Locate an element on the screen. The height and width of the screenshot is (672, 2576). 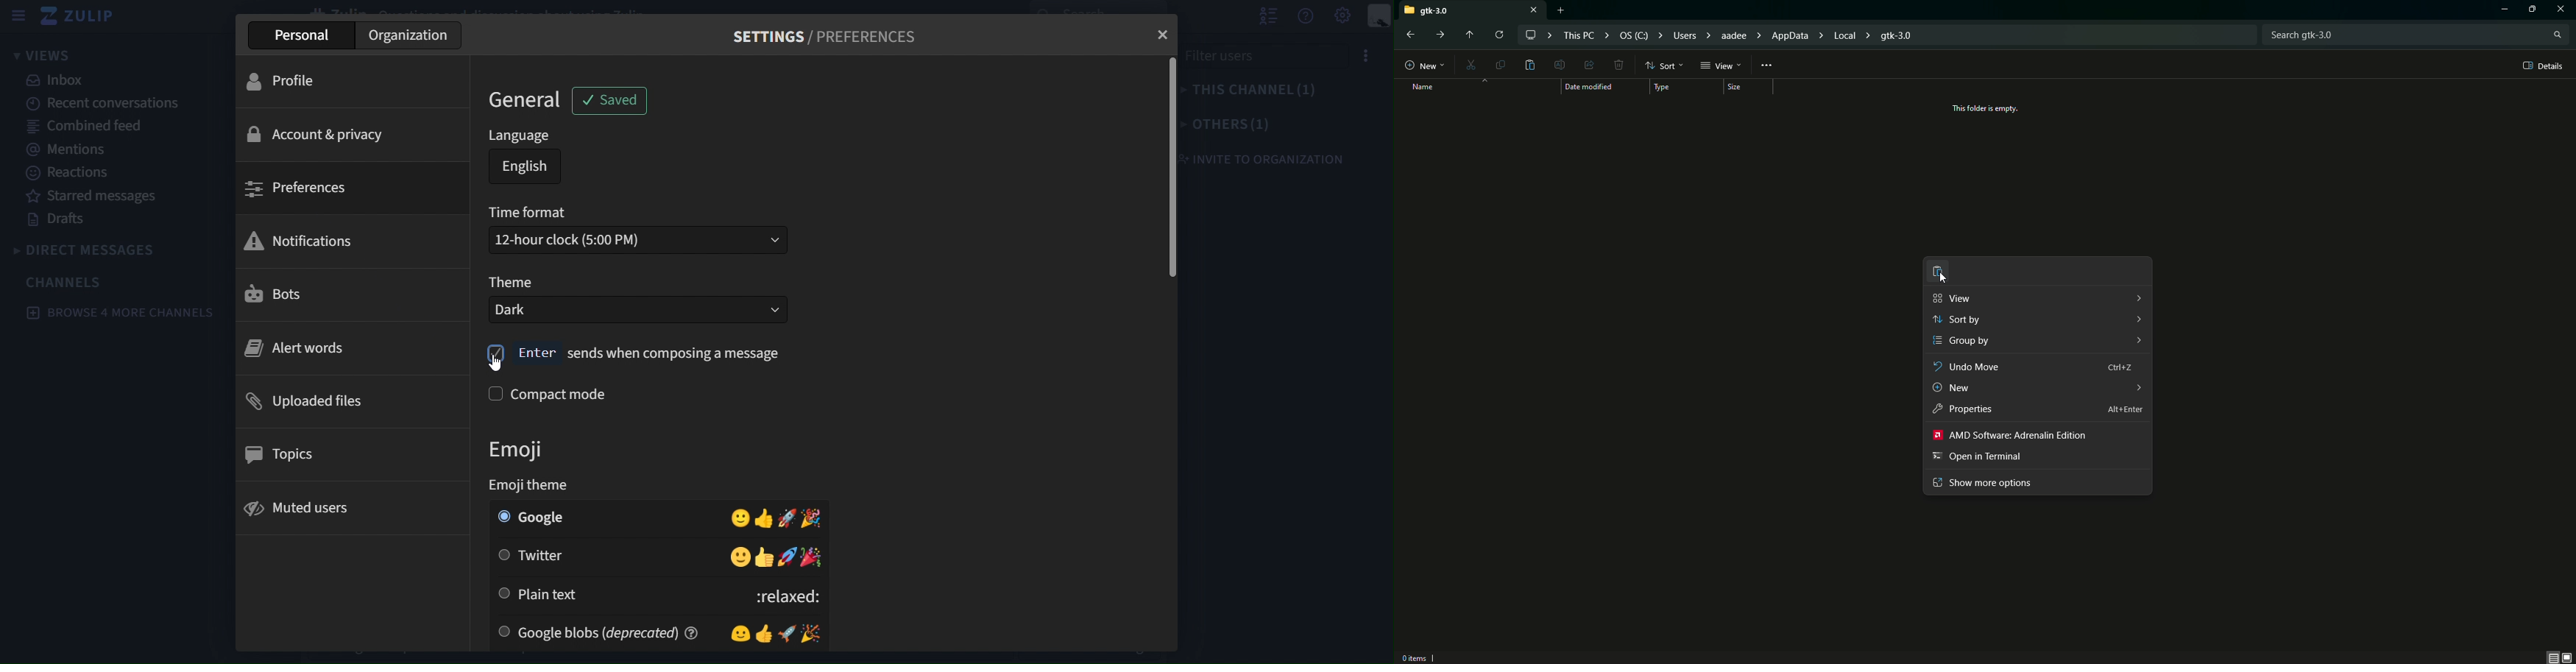
saved is located at coordinates (613, 101).